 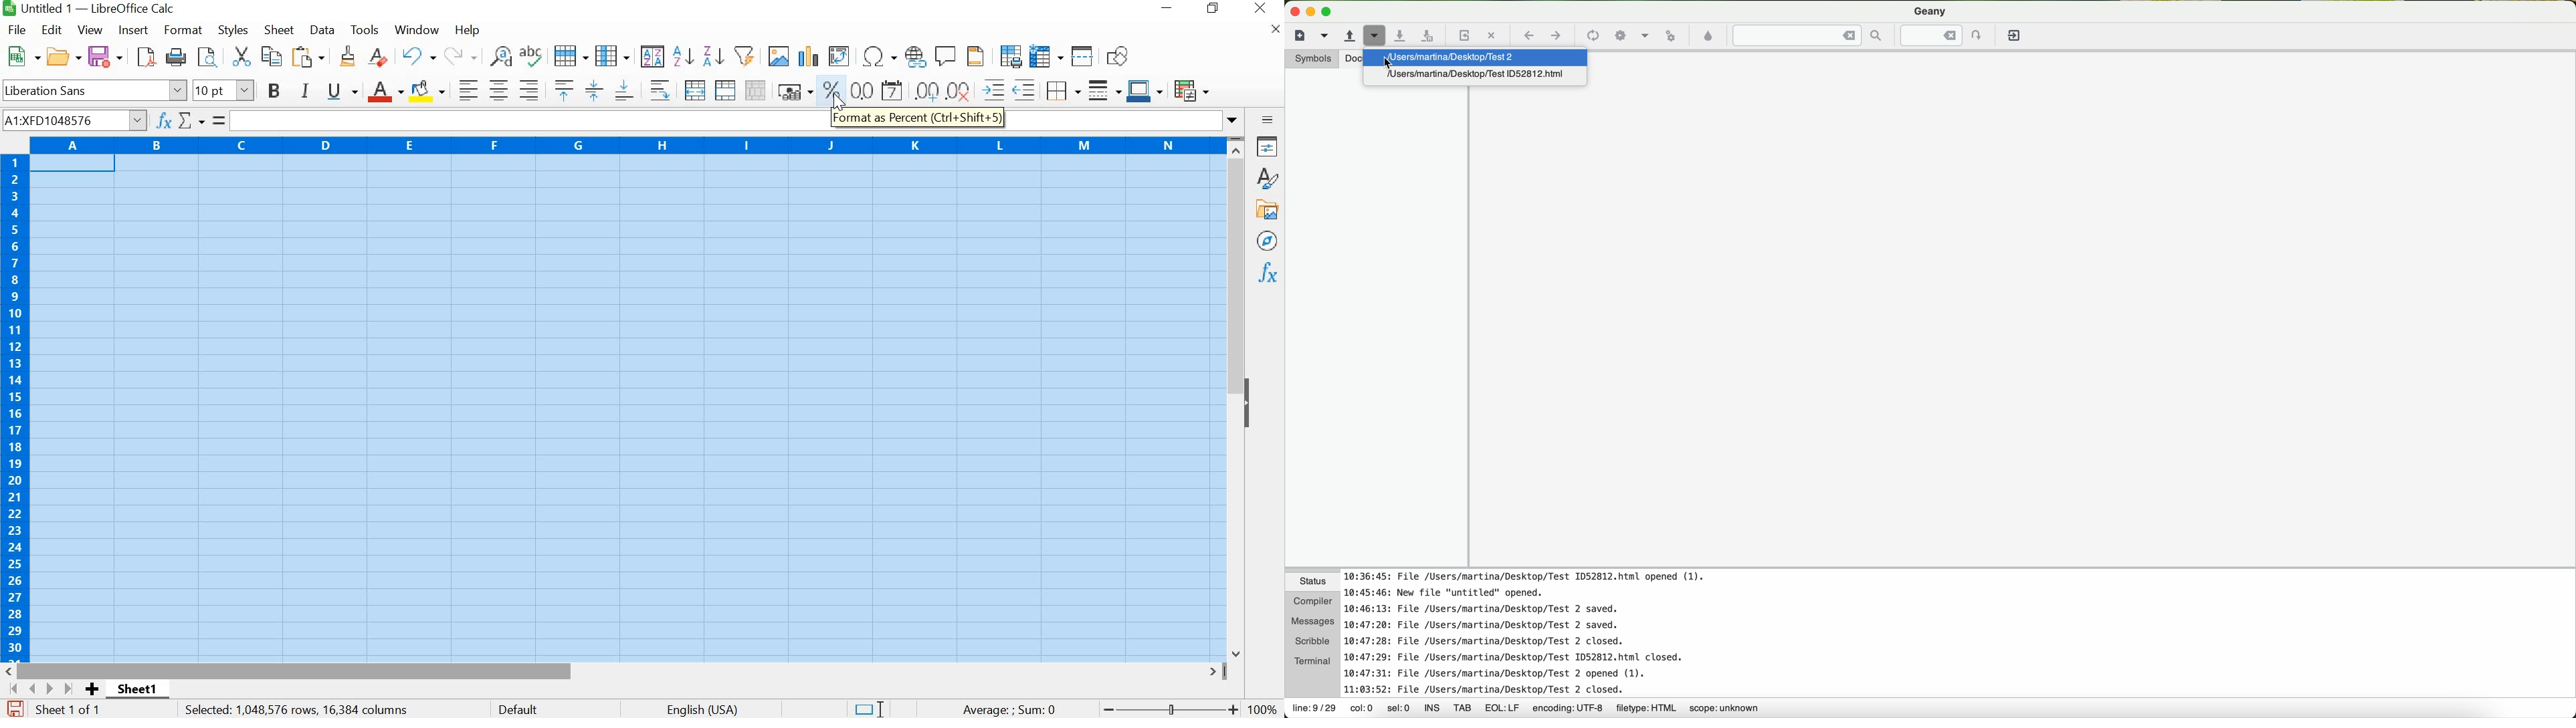 What do you see at coordinates (225, 91) in the screenshot?
I see `FONT SIZE` at bounding box center [225, 91].